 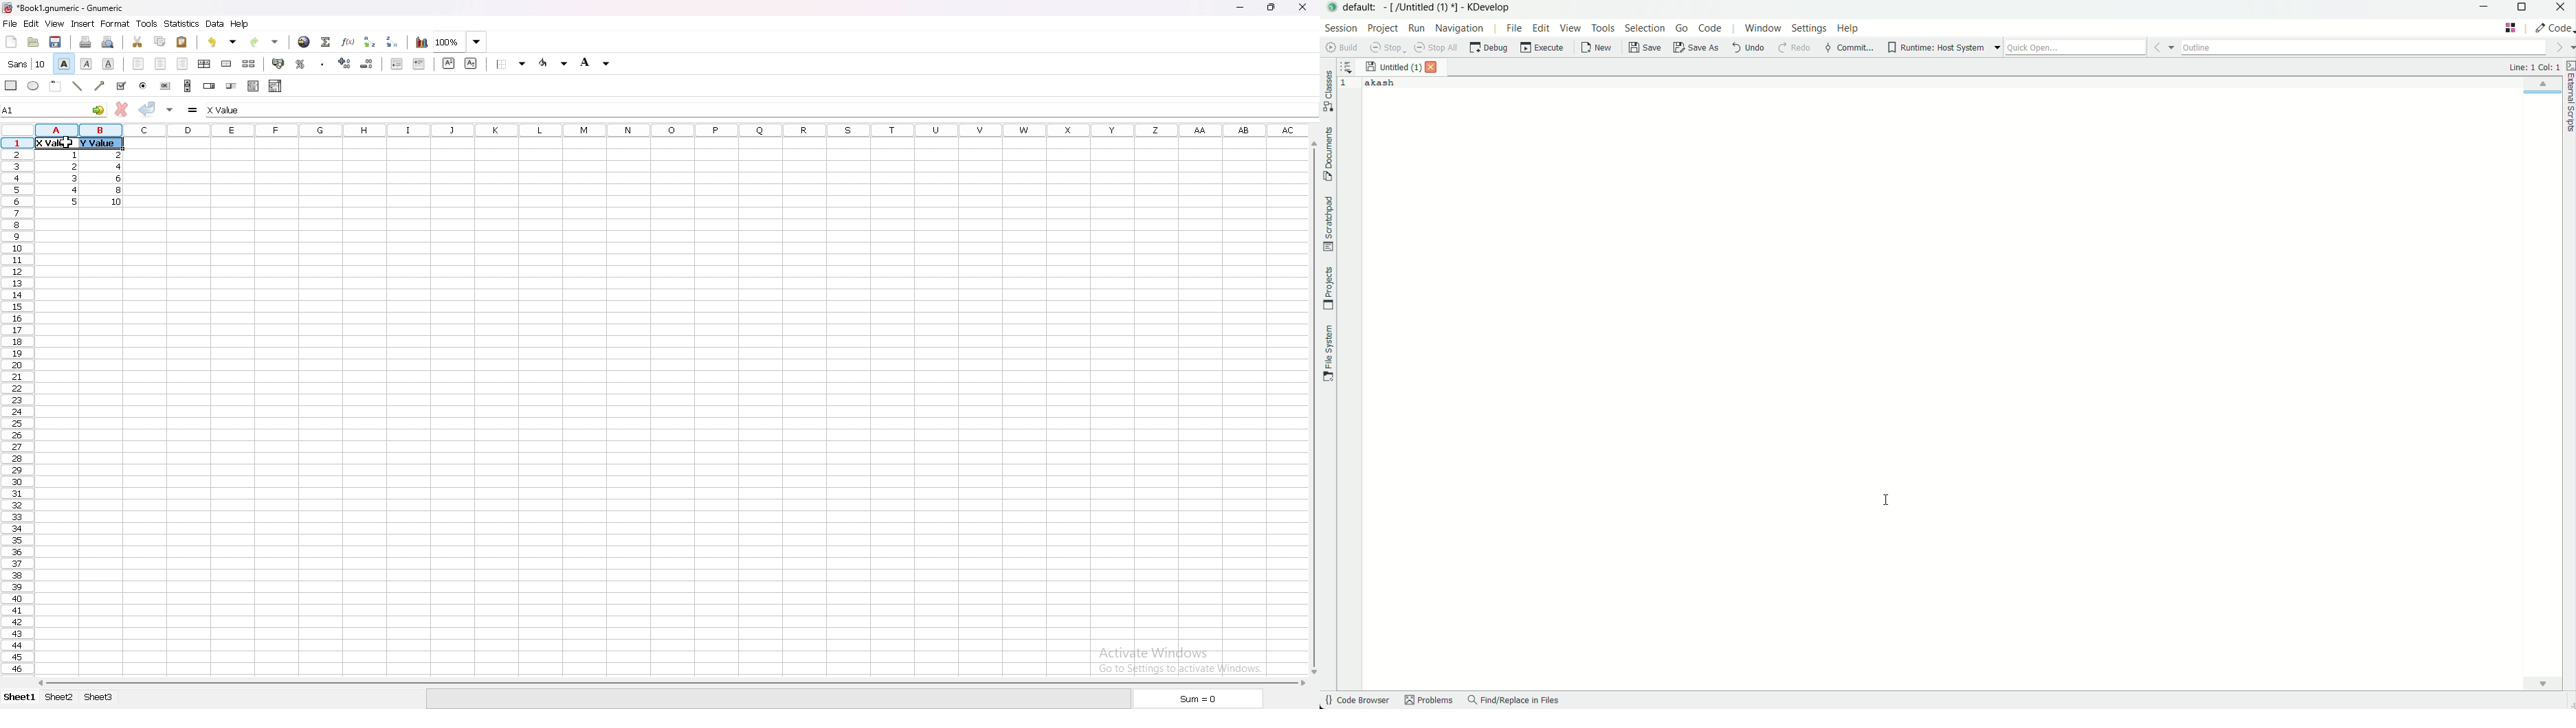 What do you see at coordinates (122, 167) in the screenshot?
I see `value` at bounding box center [122, 167].